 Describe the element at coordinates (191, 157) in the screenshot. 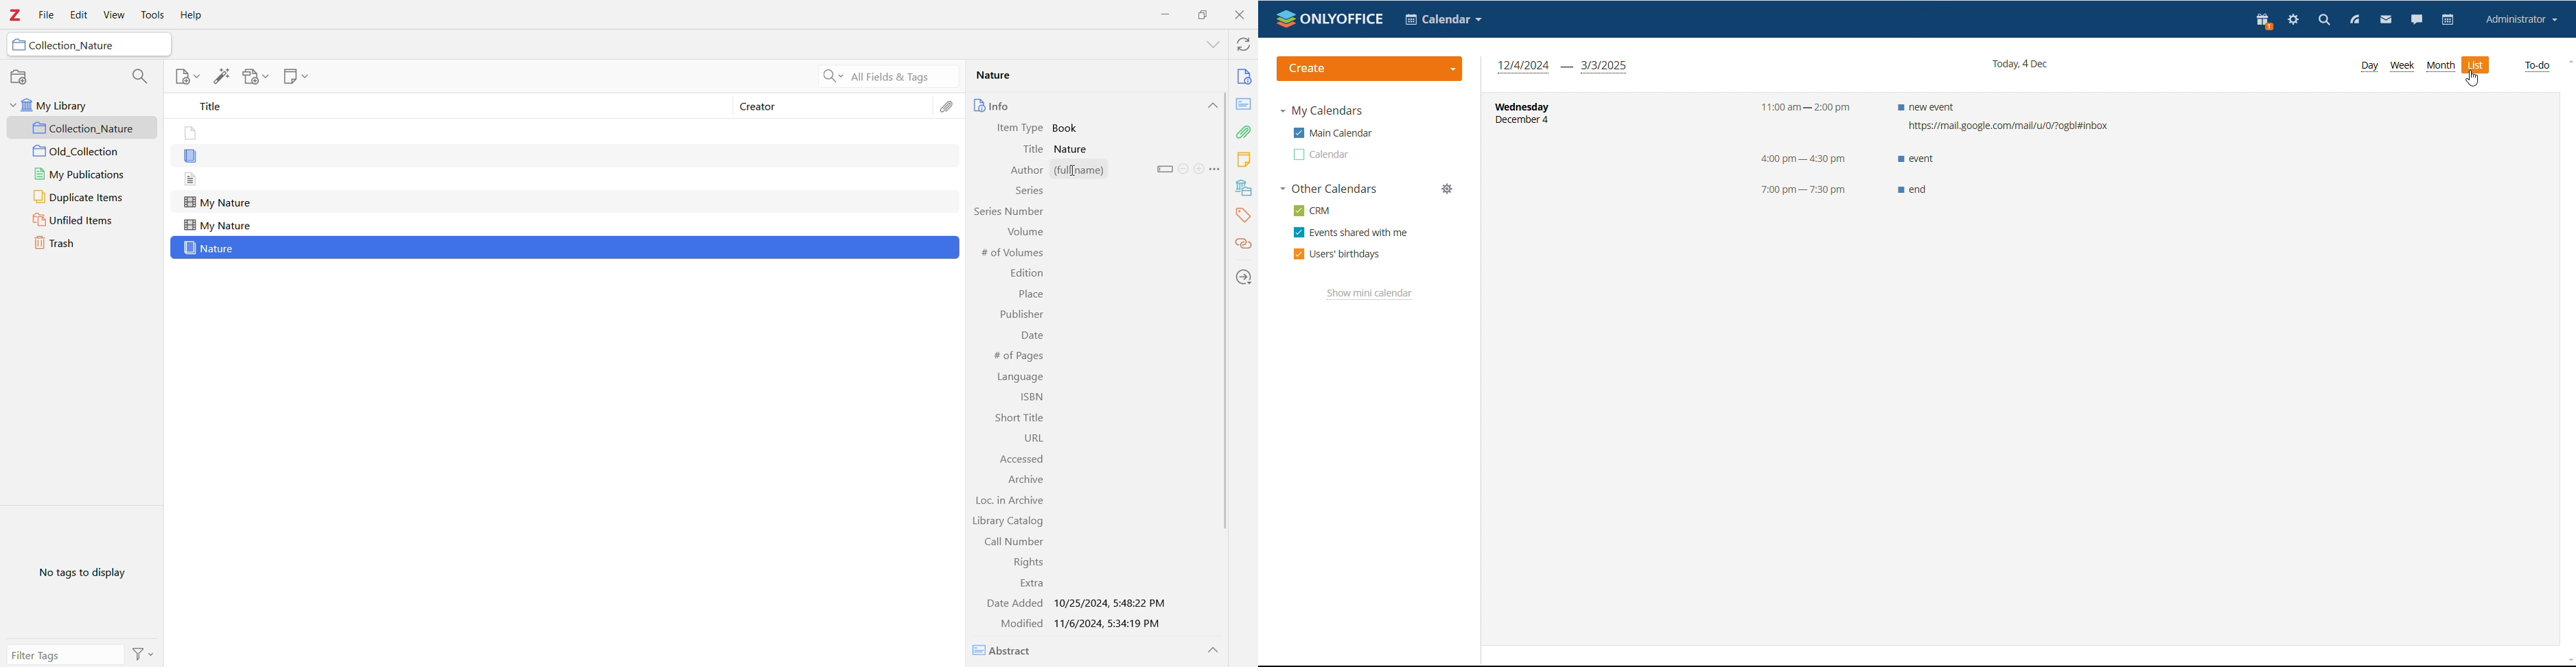

I see `item without title ` at that location.